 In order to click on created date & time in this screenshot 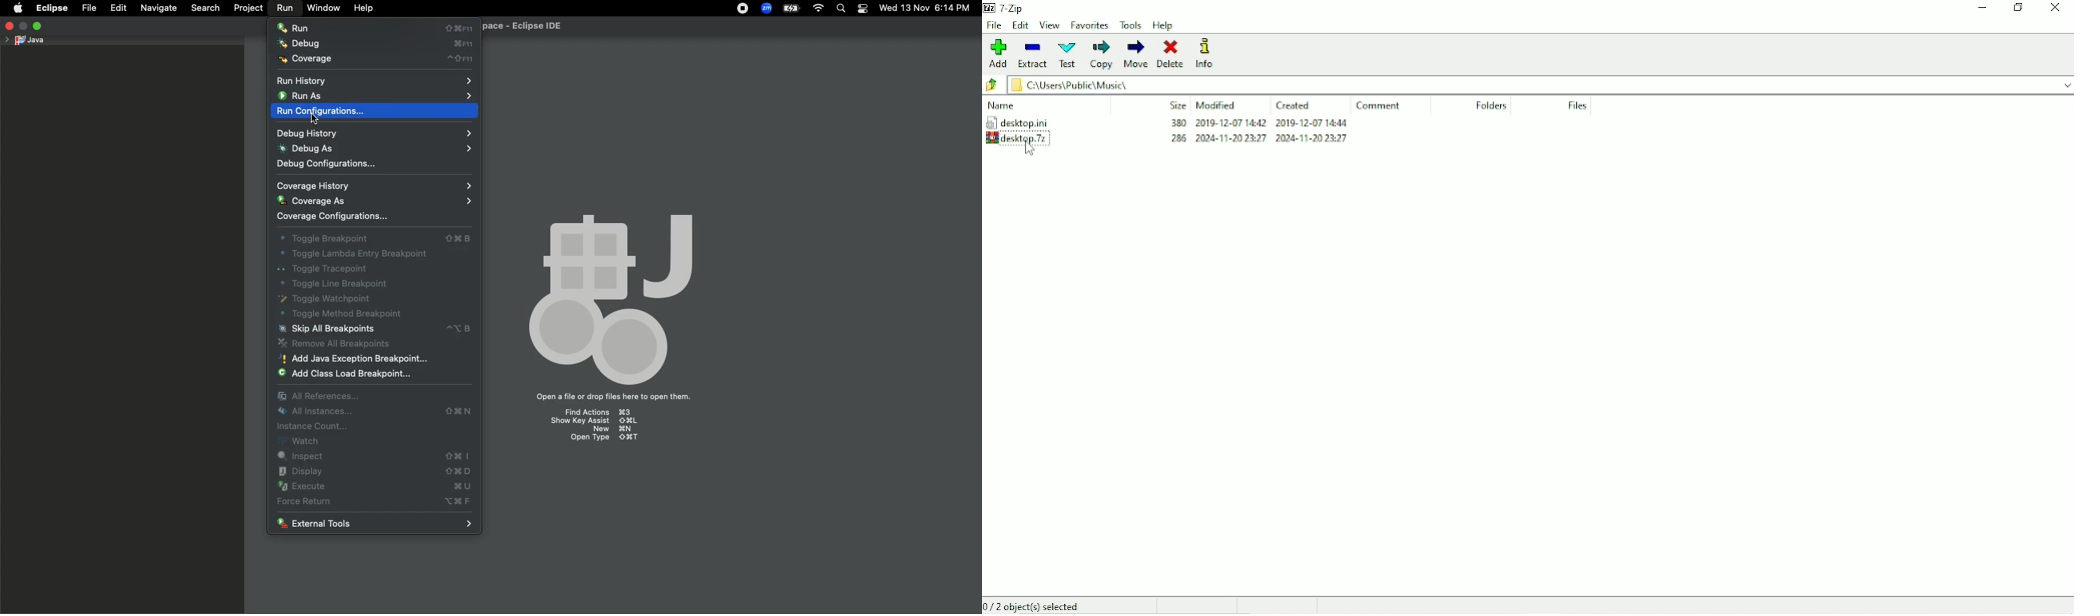, I will do `click(1312, 138)`.